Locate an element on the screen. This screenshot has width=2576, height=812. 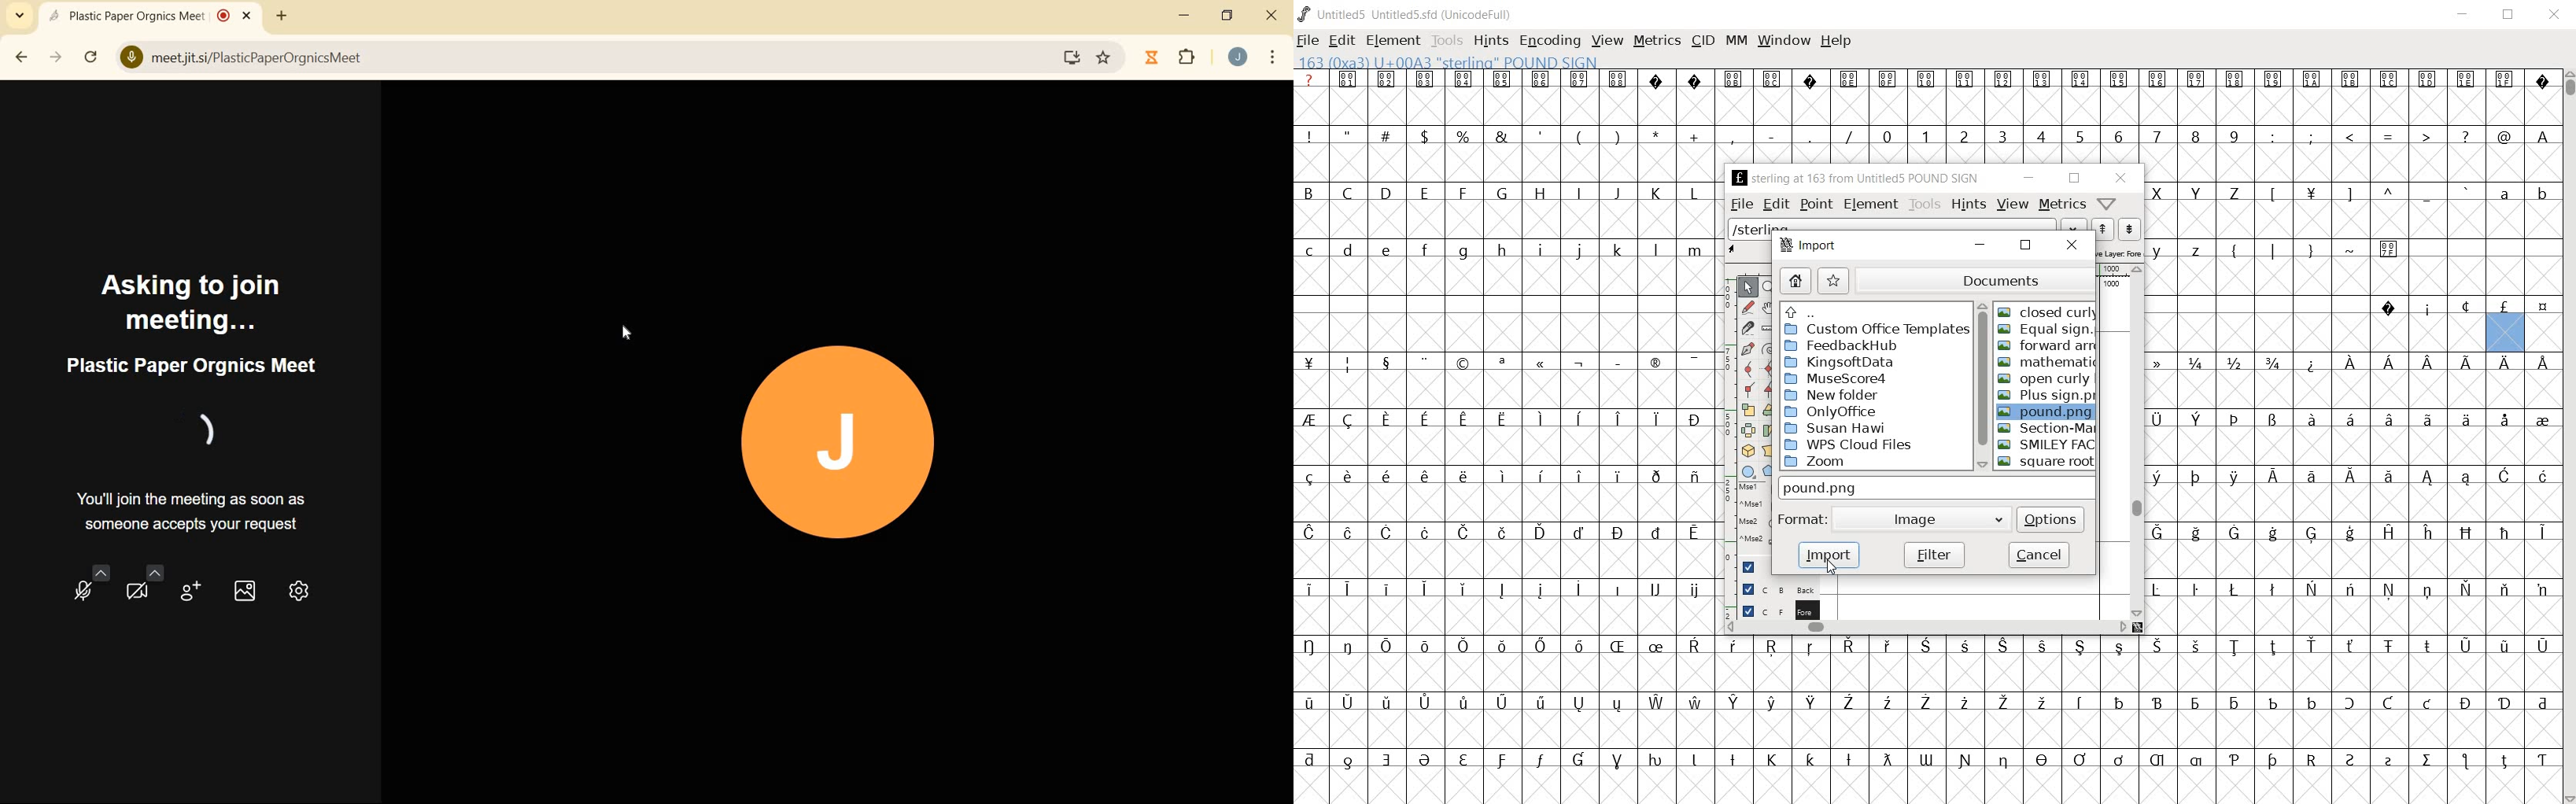
Symbol is located at coordinates (1423, 703).